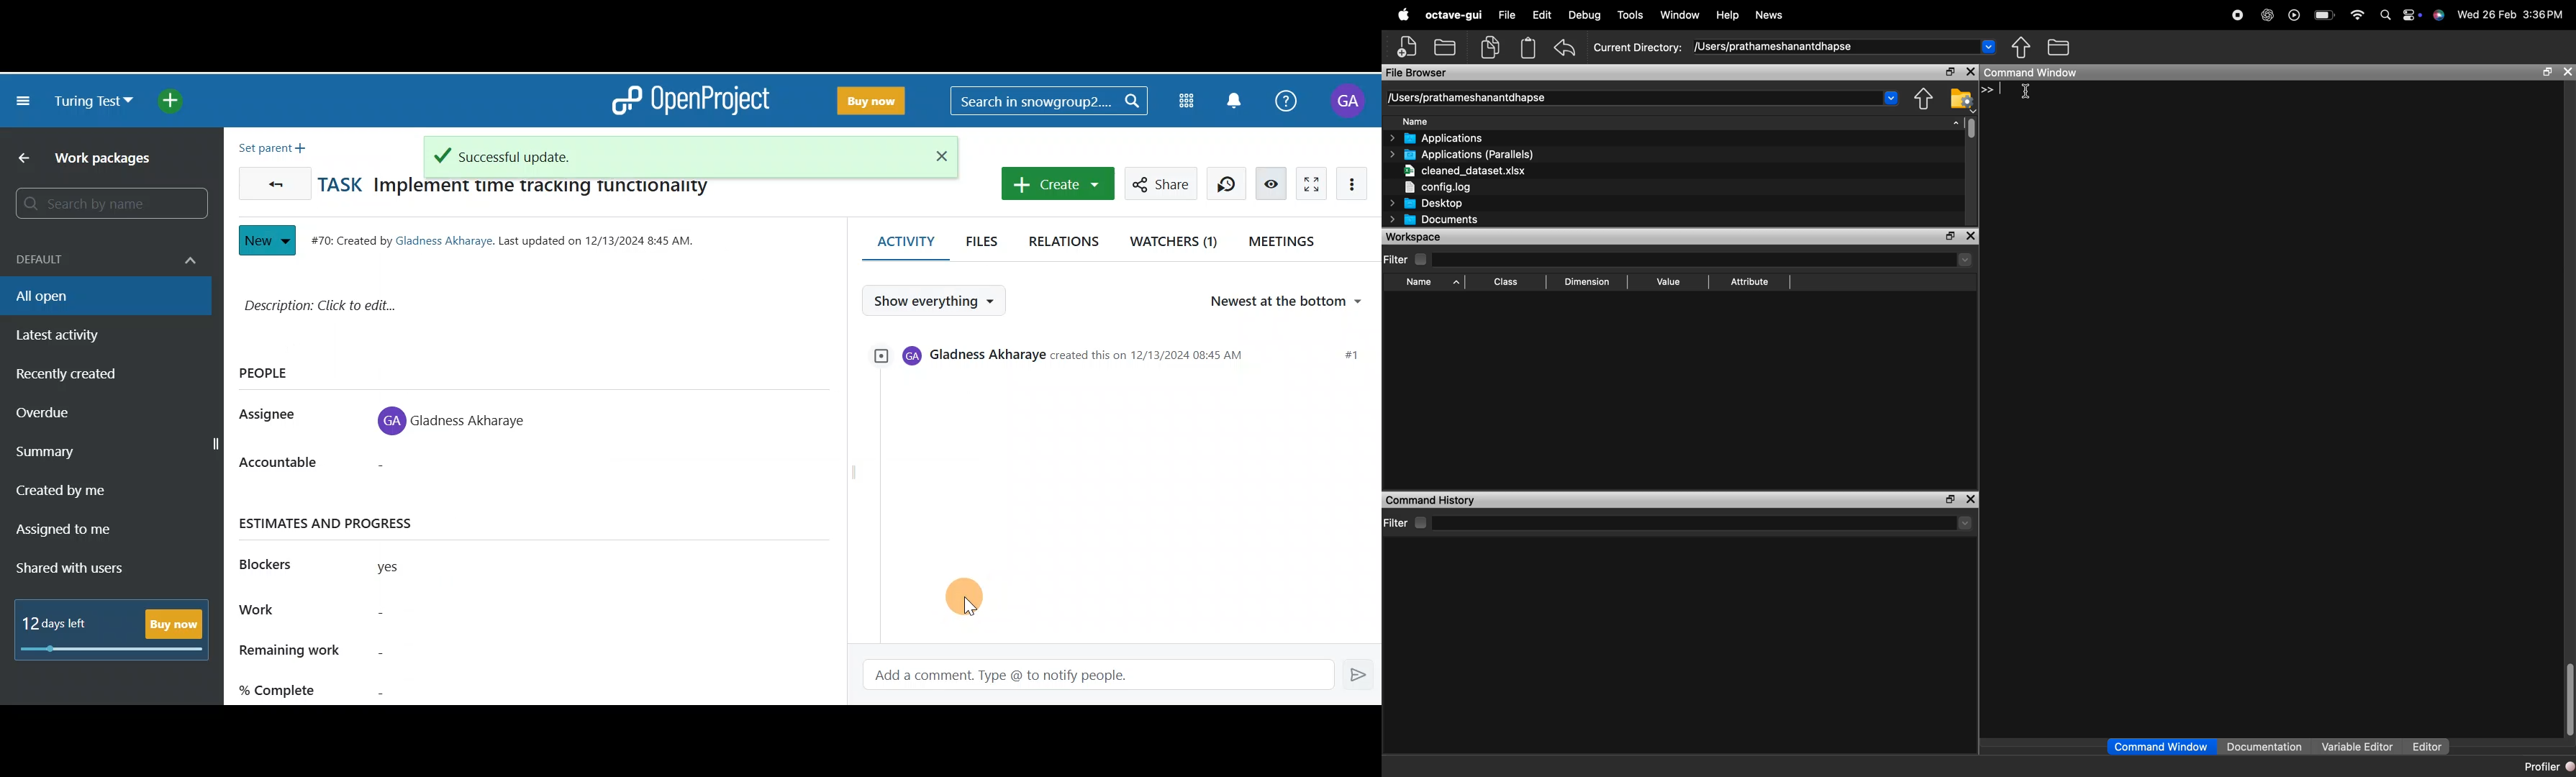 This screenshot has width=2576, height=784. Describe the element at coordinates (938, 155) in the screenshot. I see `Clear` at that location.